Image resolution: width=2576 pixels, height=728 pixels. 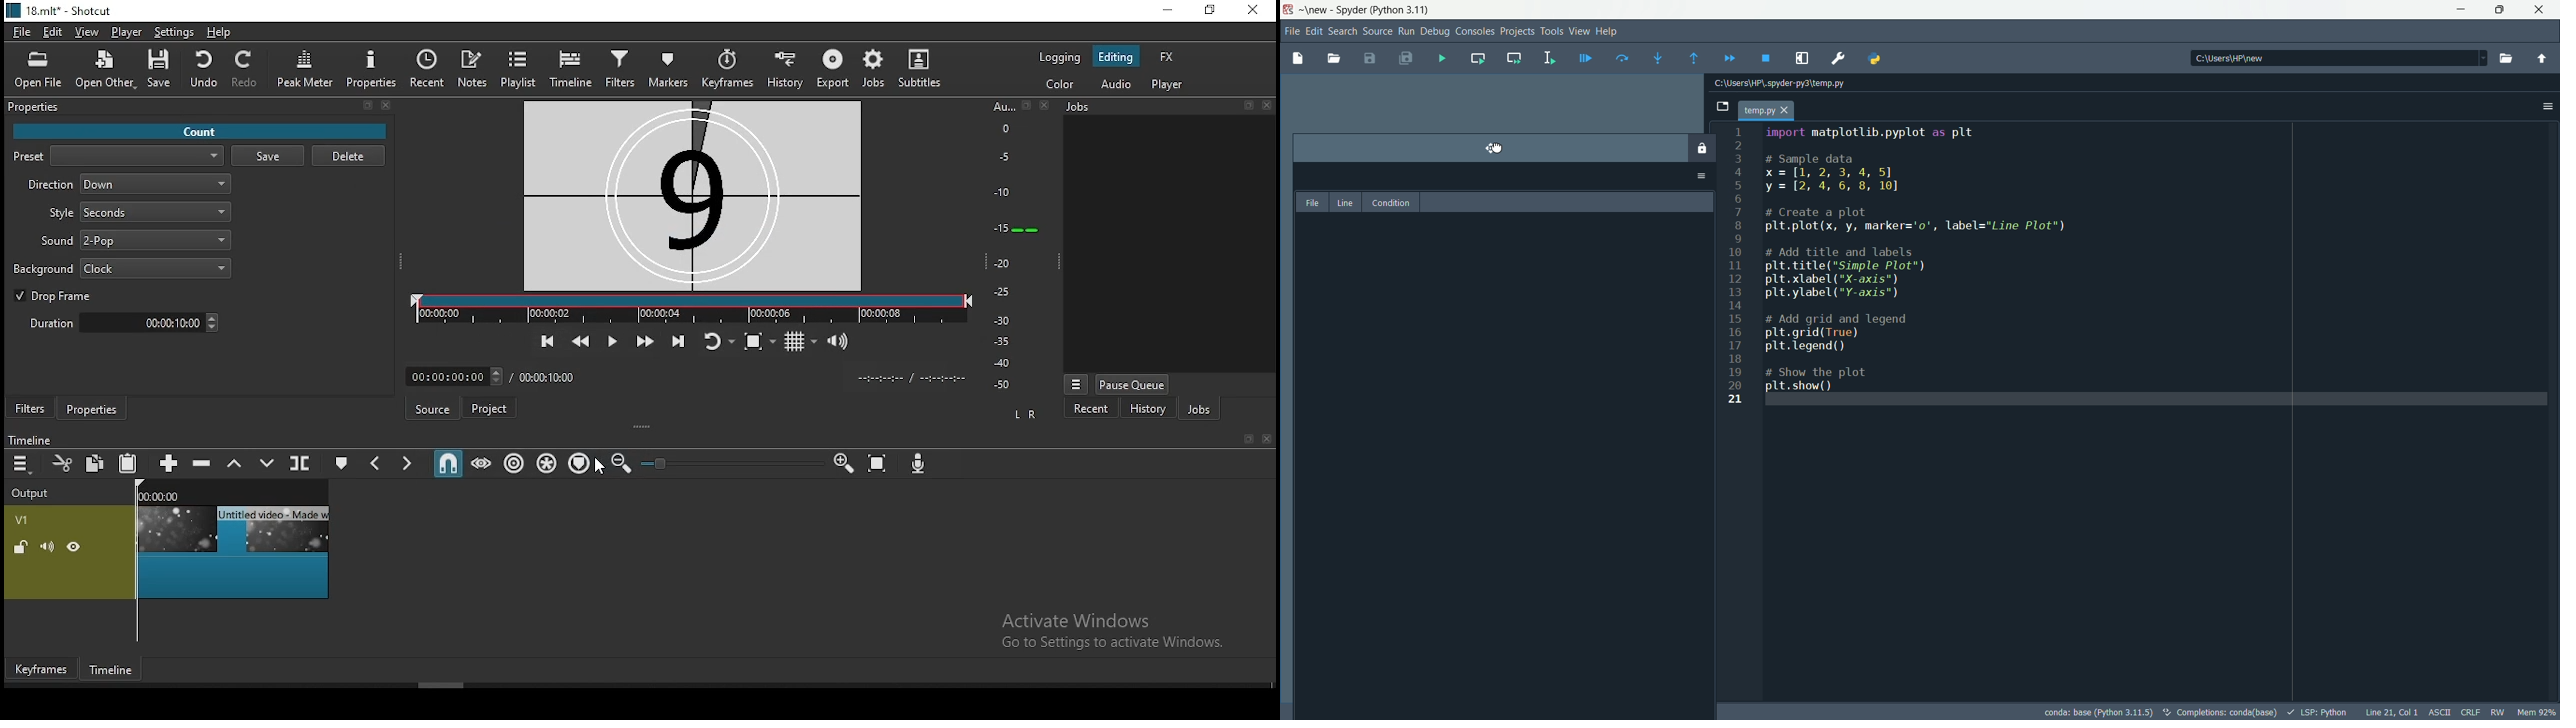 What do you see at coordinates (1315, 30) in the screenshot?
I see `edit menu` at bounding box center [1315, 30].